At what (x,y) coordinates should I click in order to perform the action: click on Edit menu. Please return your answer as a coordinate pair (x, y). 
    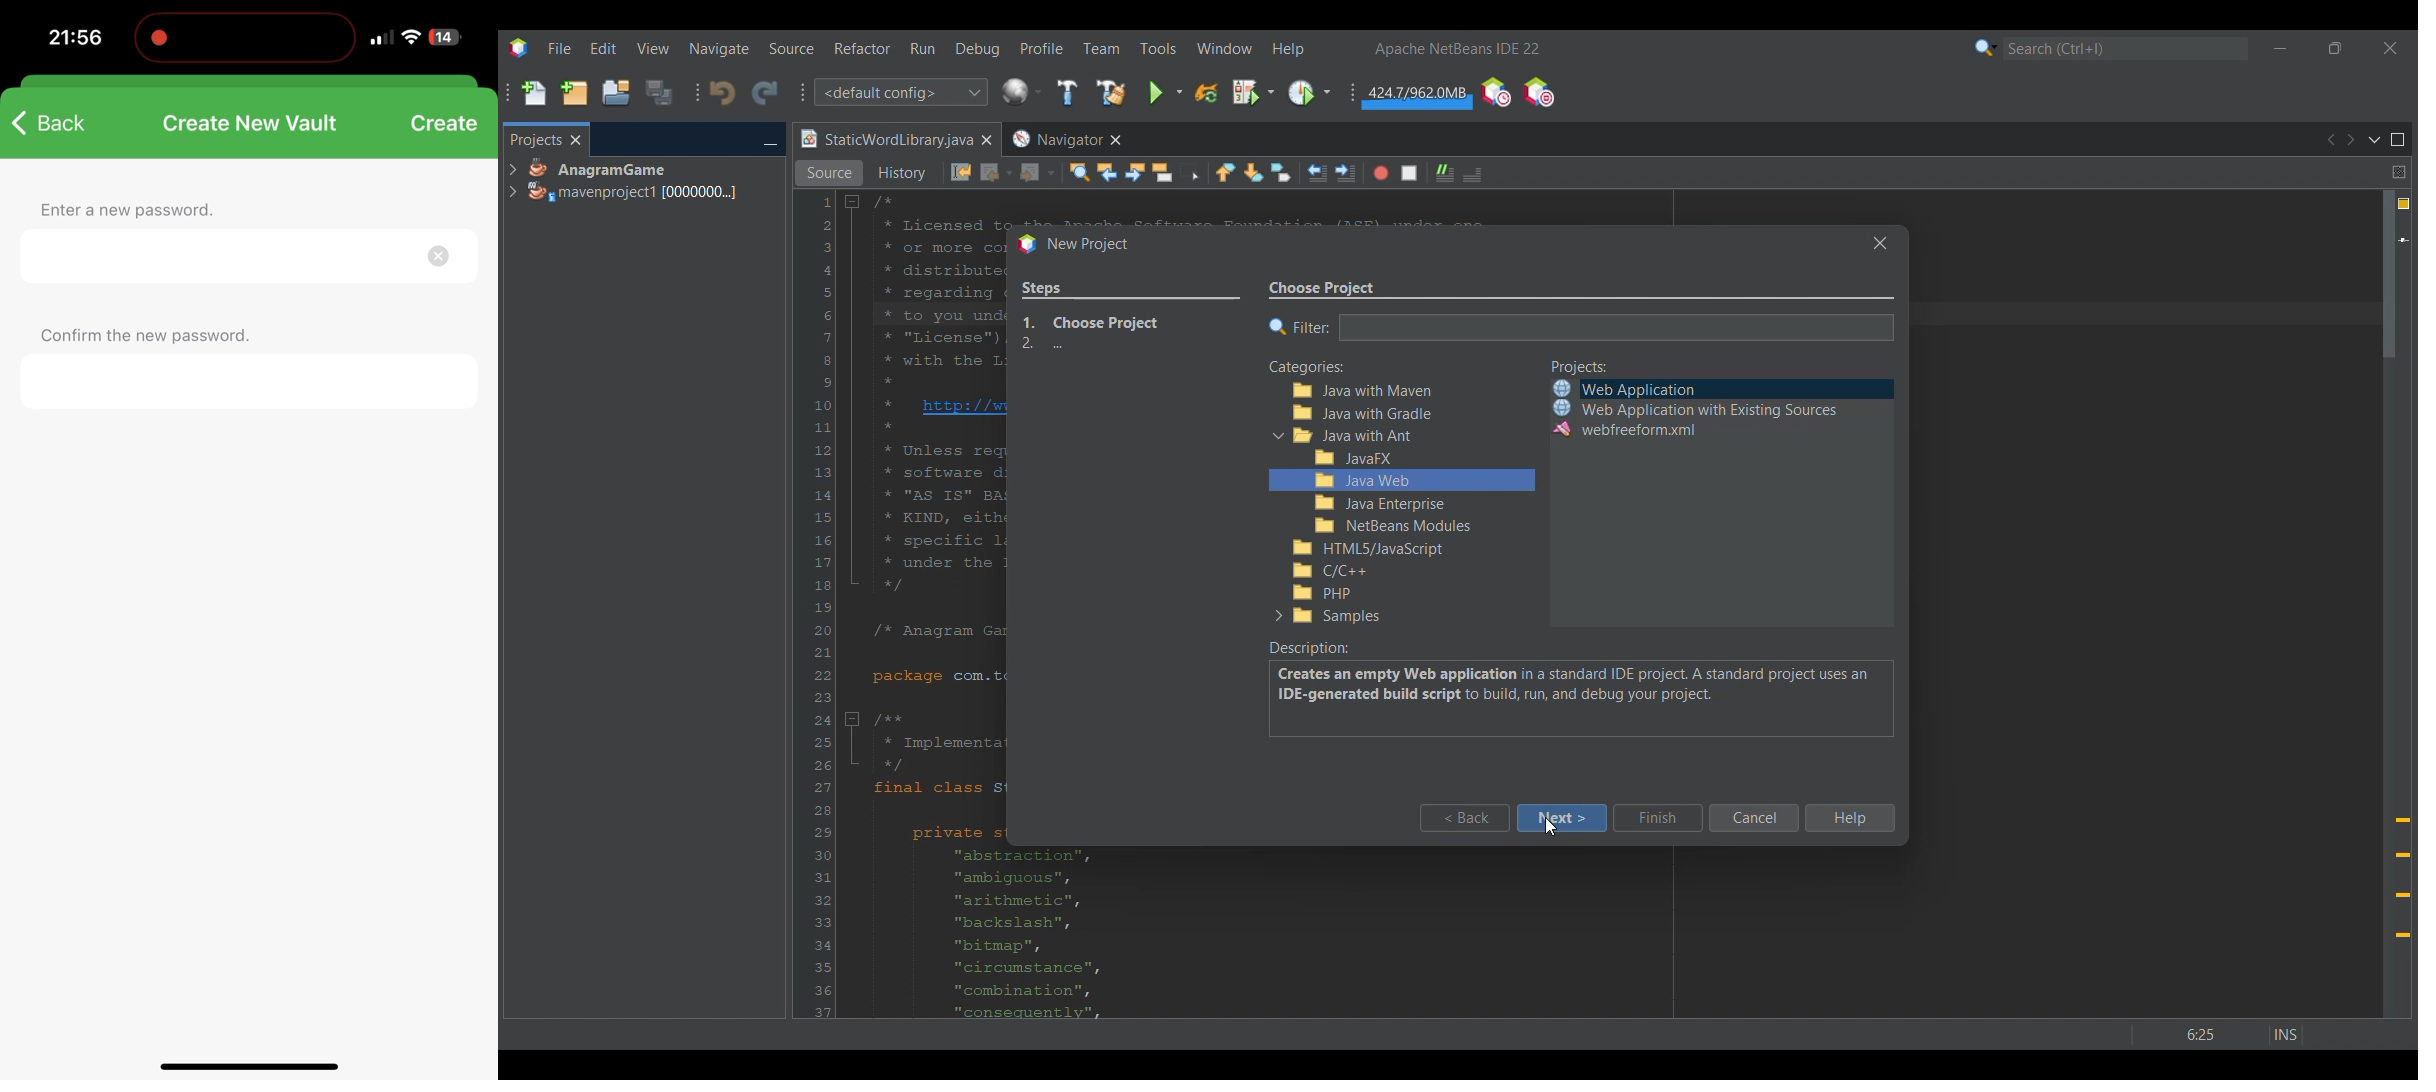
    Looking at the image, I should click on (603, 49).